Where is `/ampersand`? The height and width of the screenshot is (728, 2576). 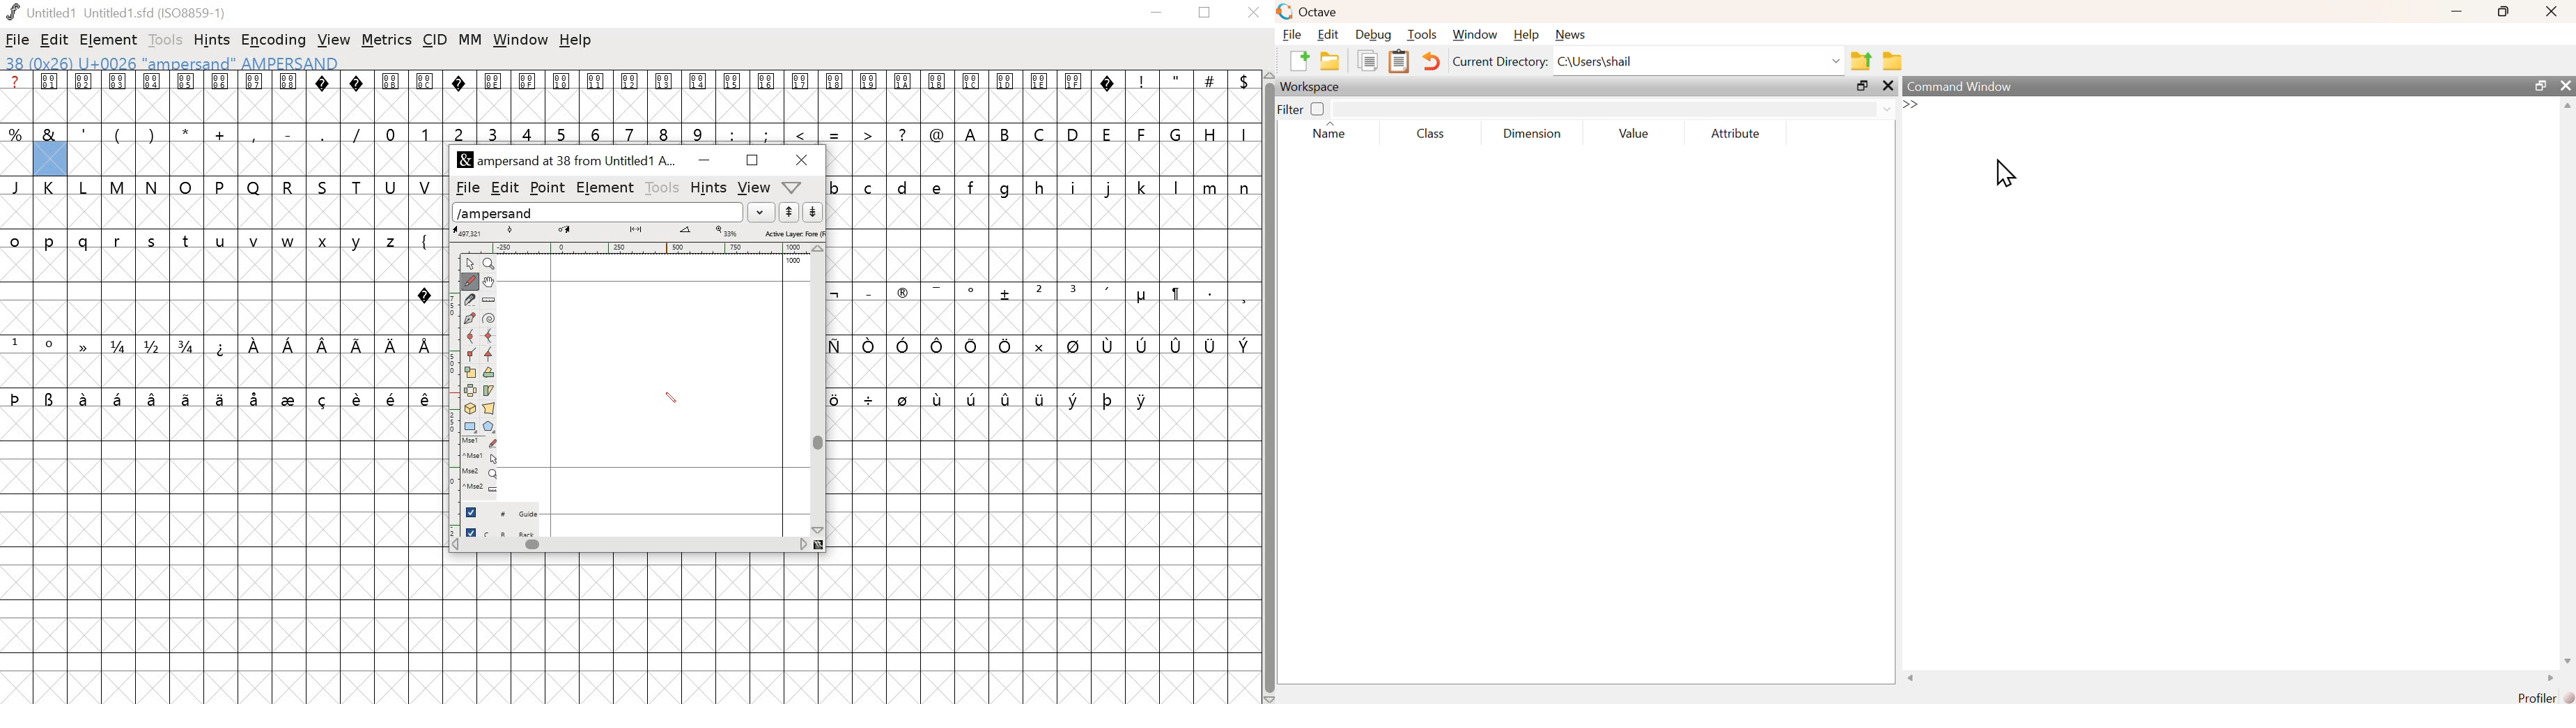
/ampersand is located at coordinates (598, 211).